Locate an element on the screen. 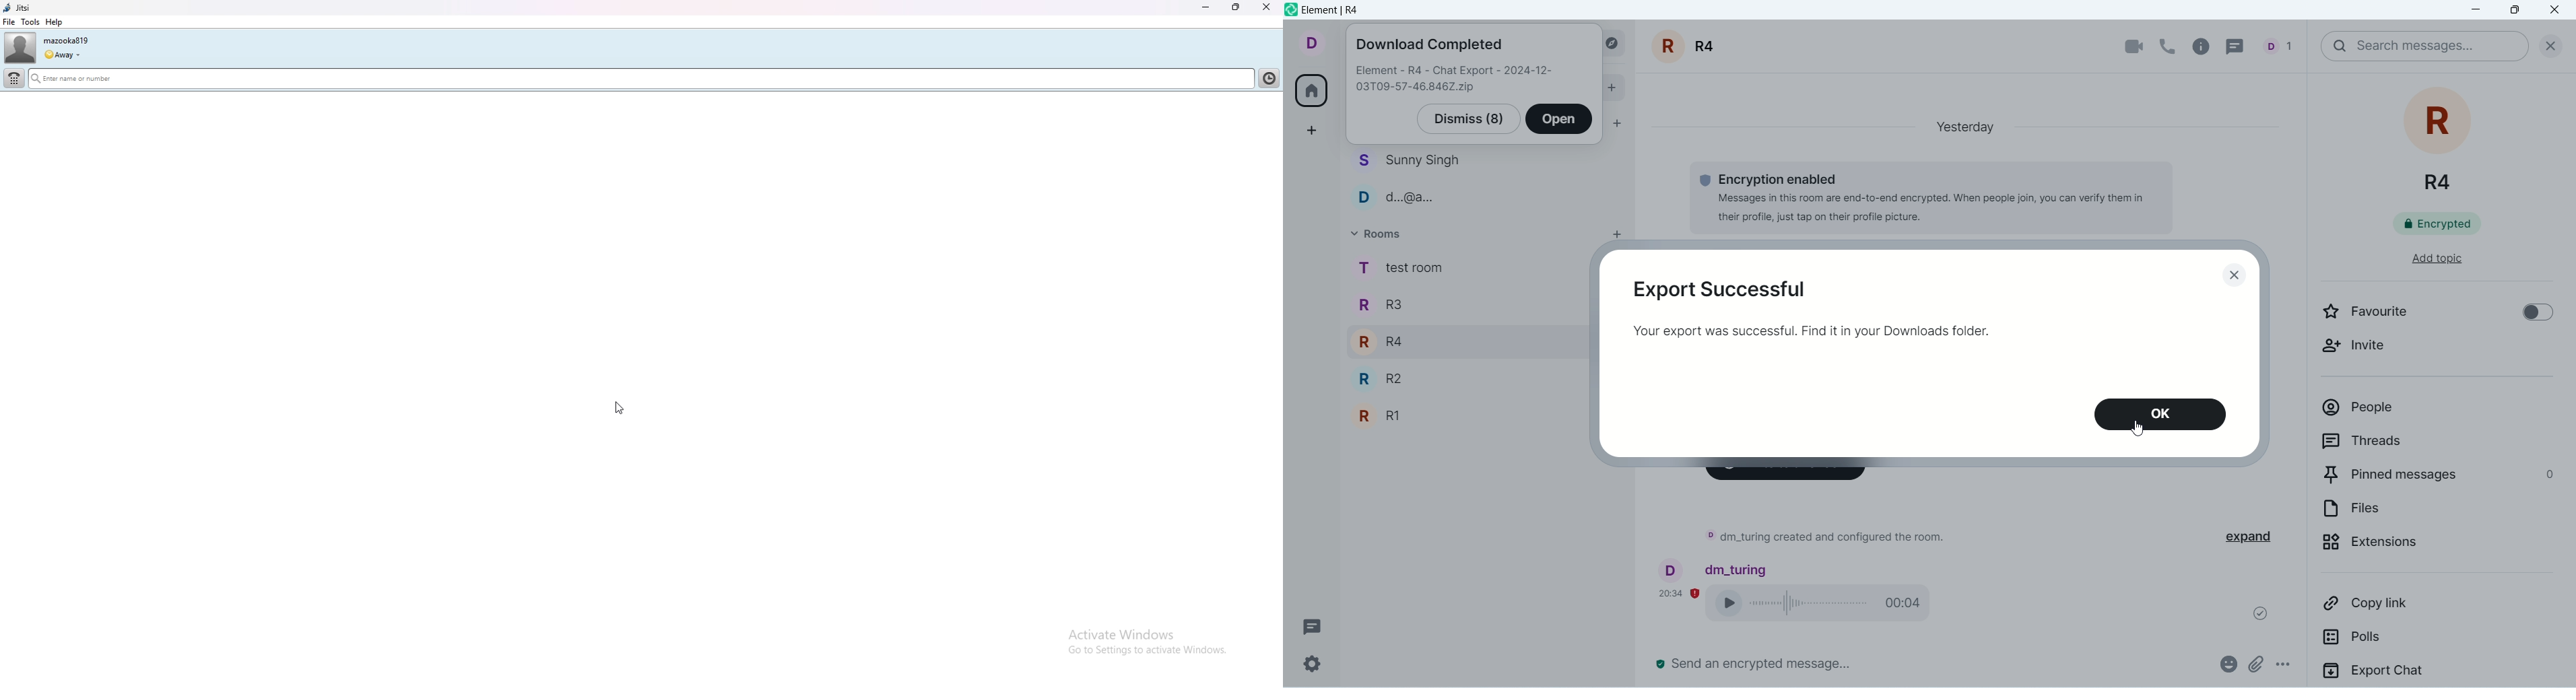  text is located at coordinates (1456, 80).